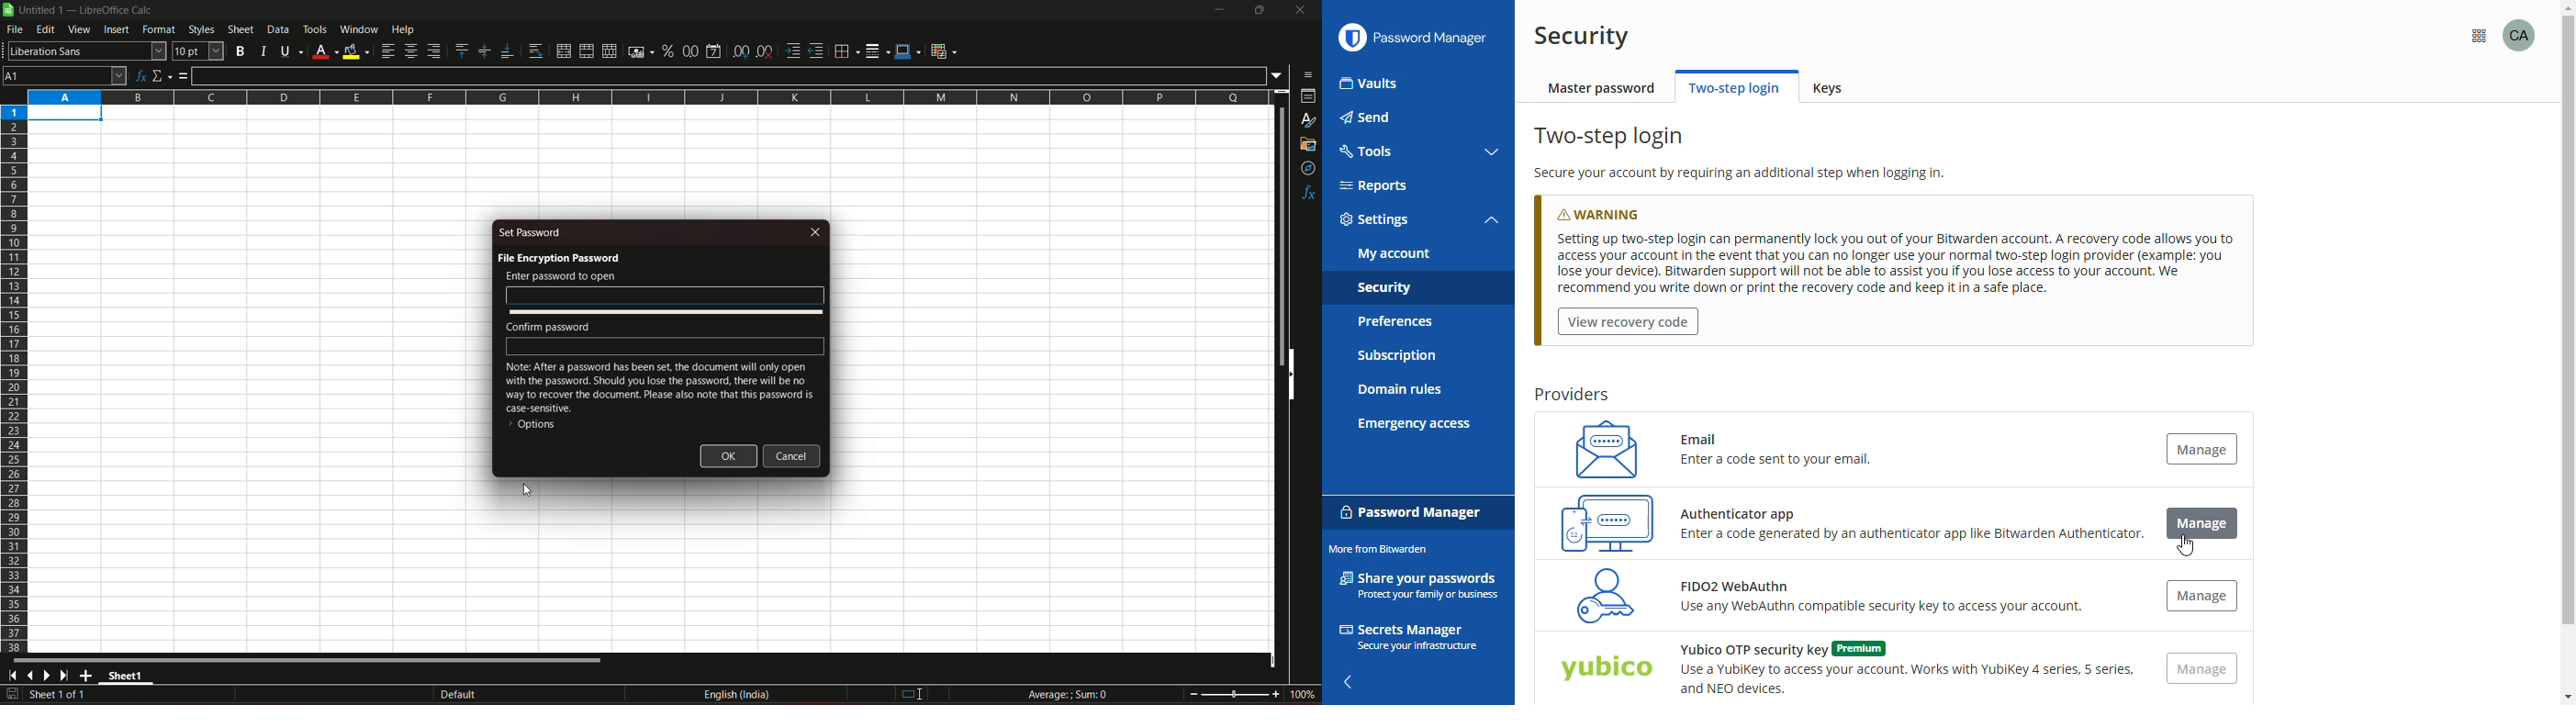  Describe the element at coordinates (660, 399) in the screenshot. I see `Note: After a password has been set, the document will only open
with the password. Should you lose the password, there will be no
way to recover the document. Please also note that this password is.
case-sensitive.

Options` at that location.